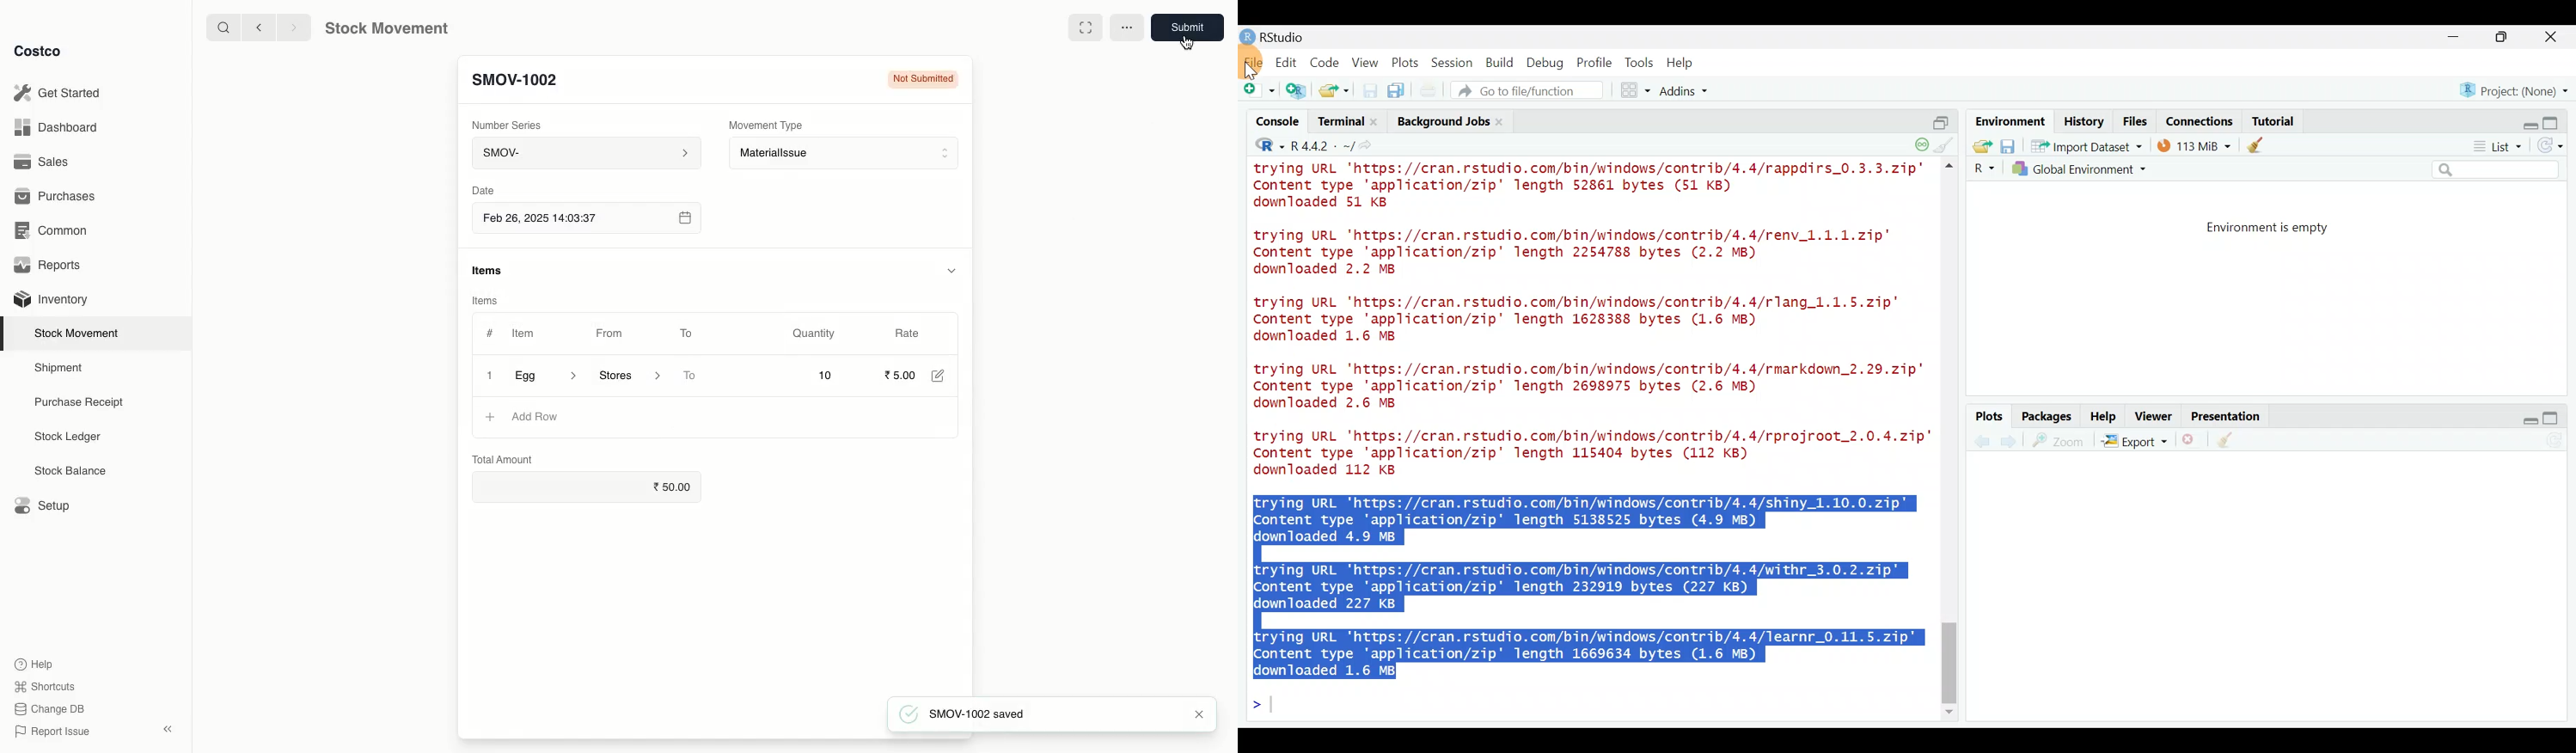  I want to click on Go to file/function, so click(1533, 91).